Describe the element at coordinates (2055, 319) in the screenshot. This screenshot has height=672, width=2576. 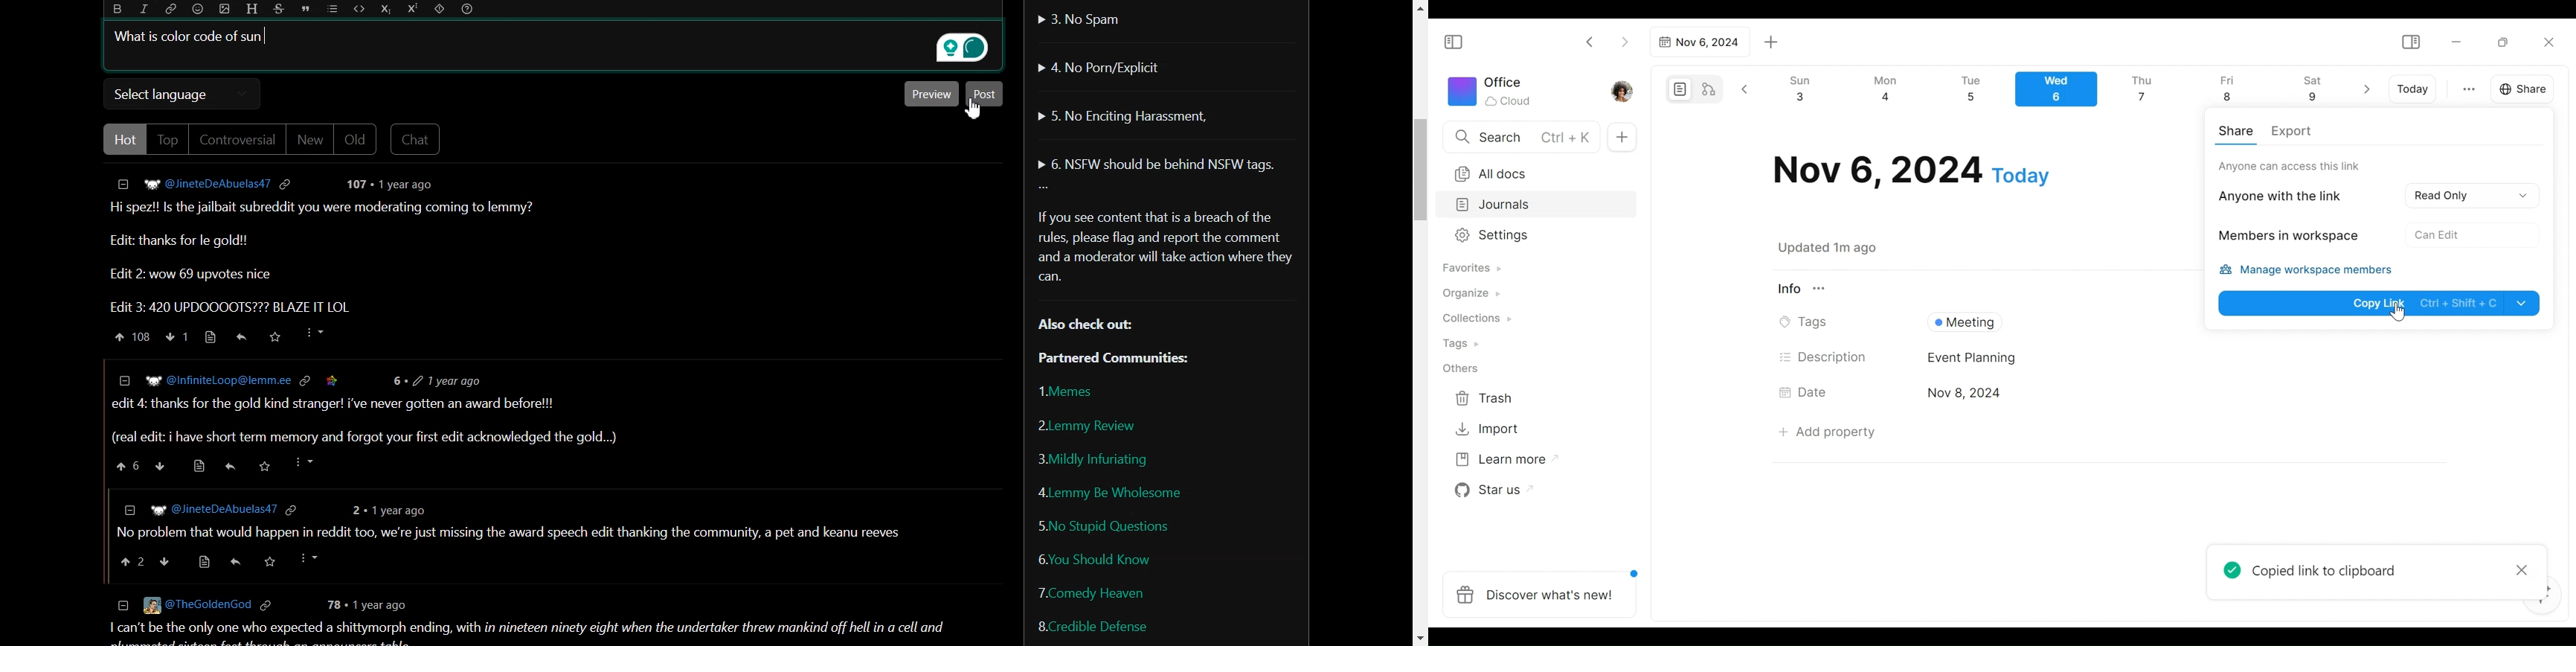
I see `Tags Field` at that location.